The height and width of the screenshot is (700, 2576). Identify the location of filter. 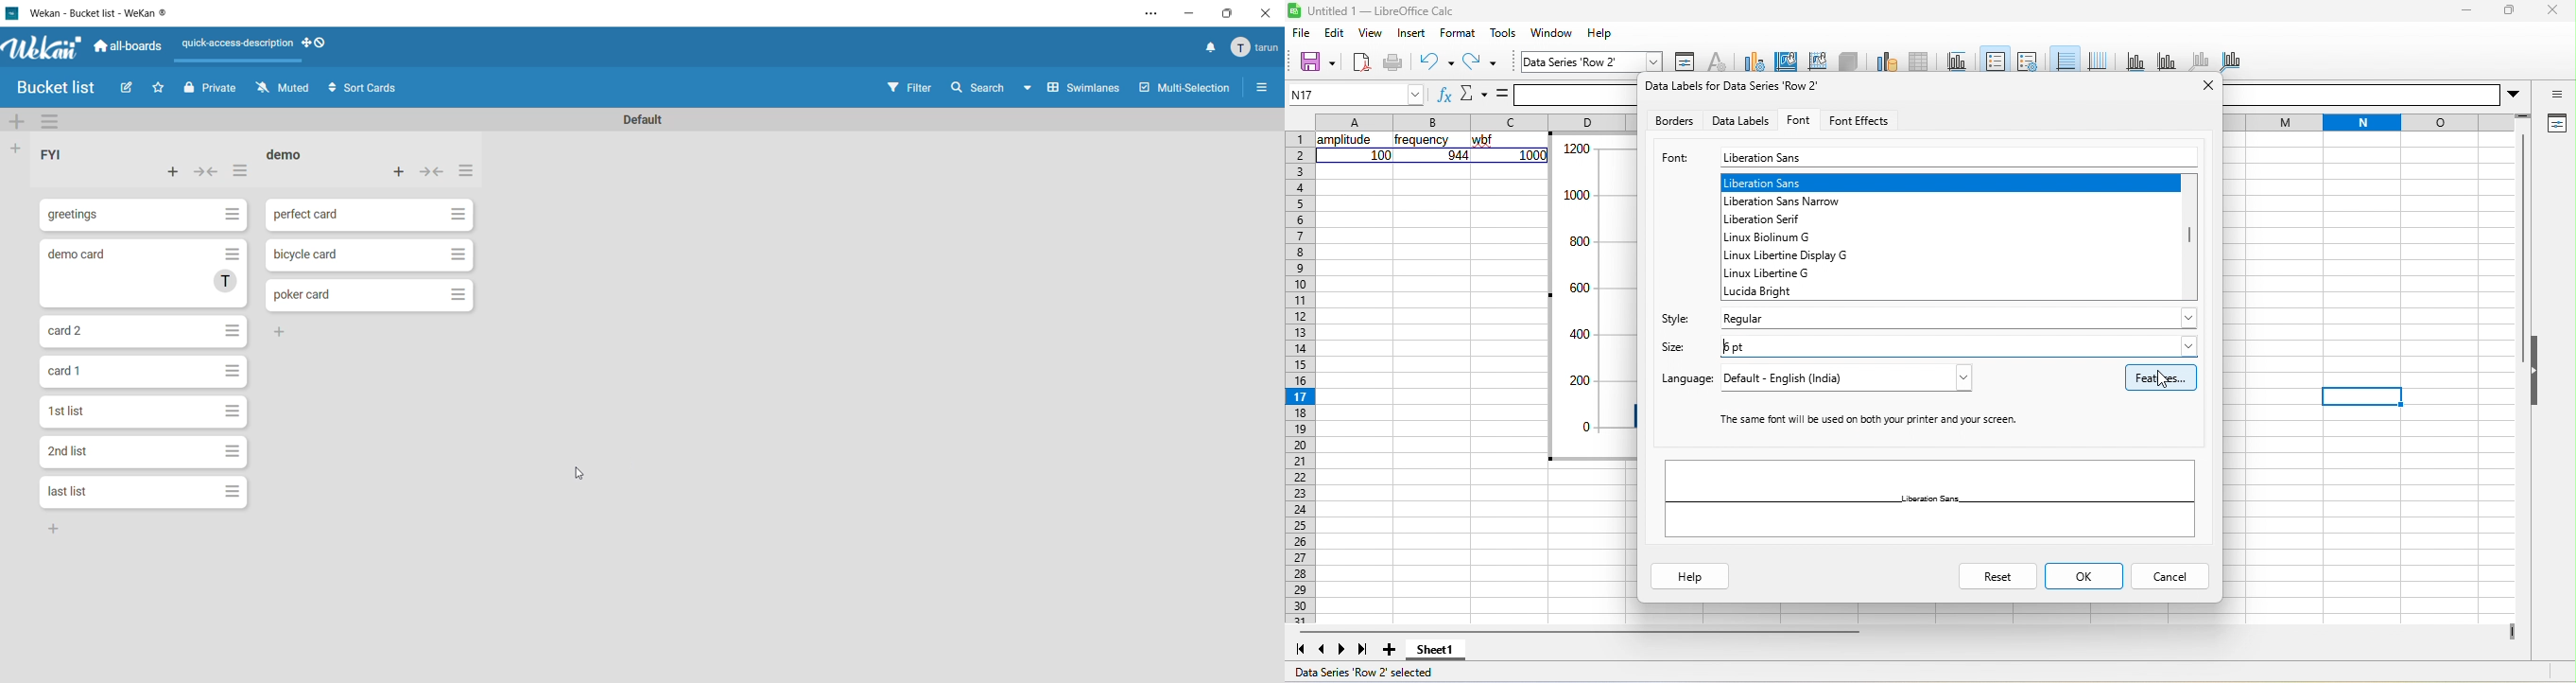
(909, 86).